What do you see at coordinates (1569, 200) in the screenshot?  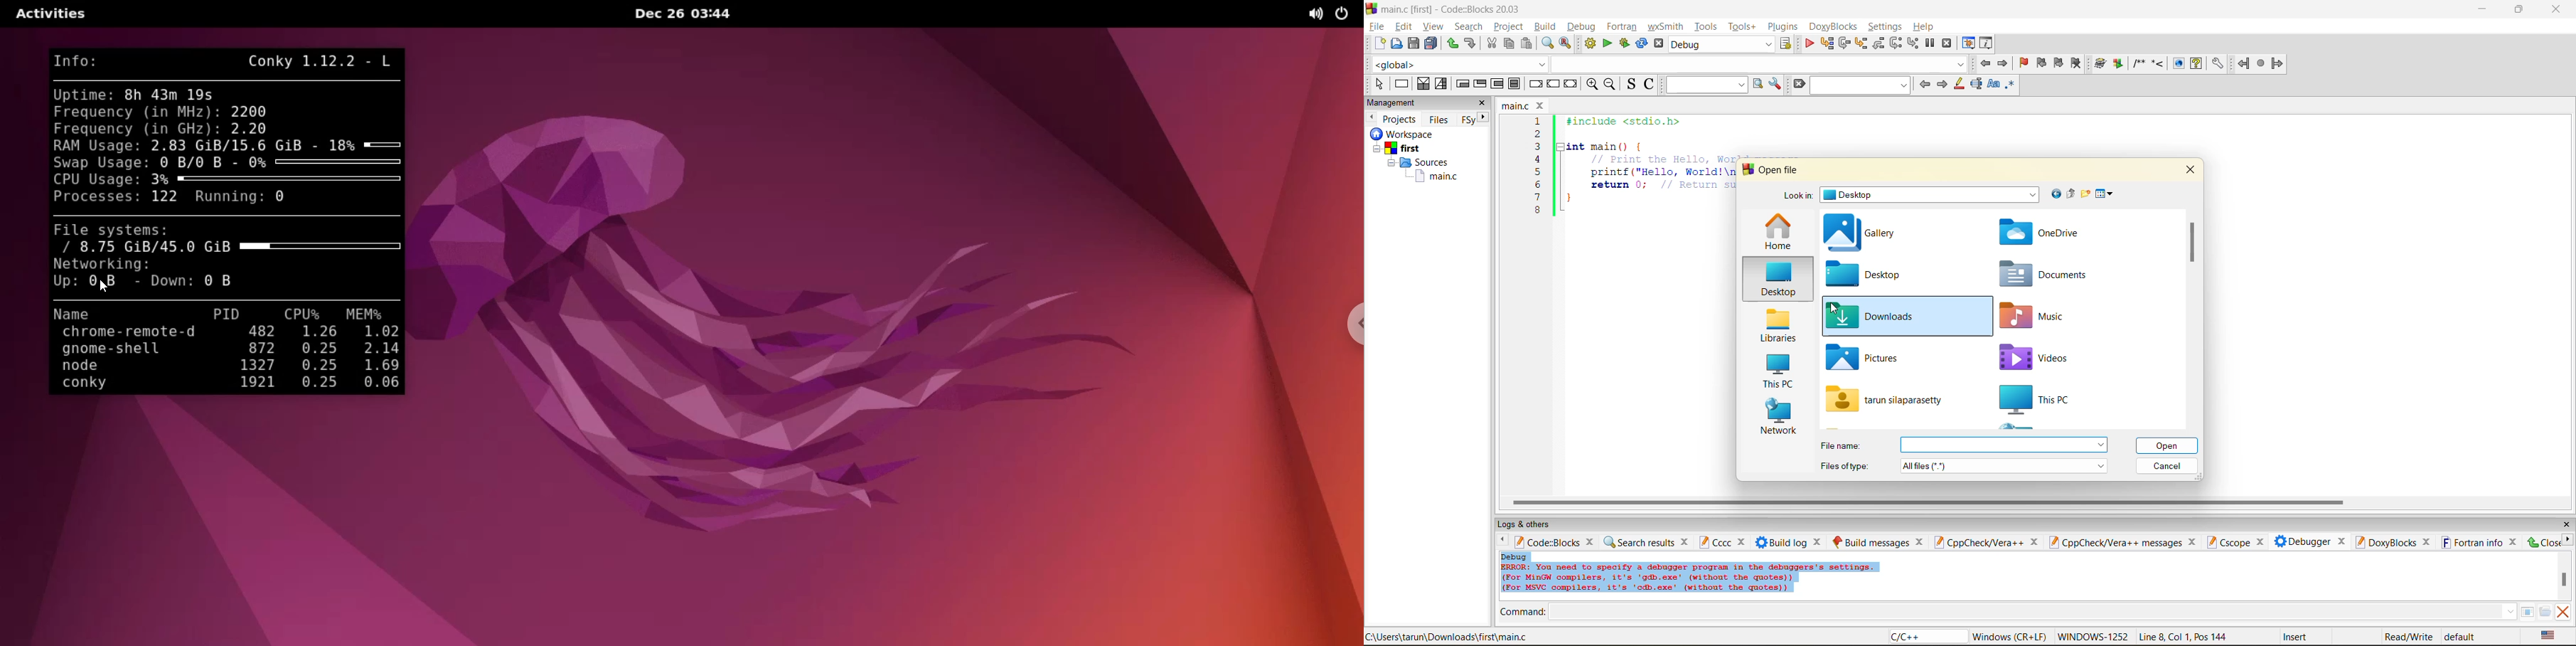 I see `}` at bounding box center [1569, 200].